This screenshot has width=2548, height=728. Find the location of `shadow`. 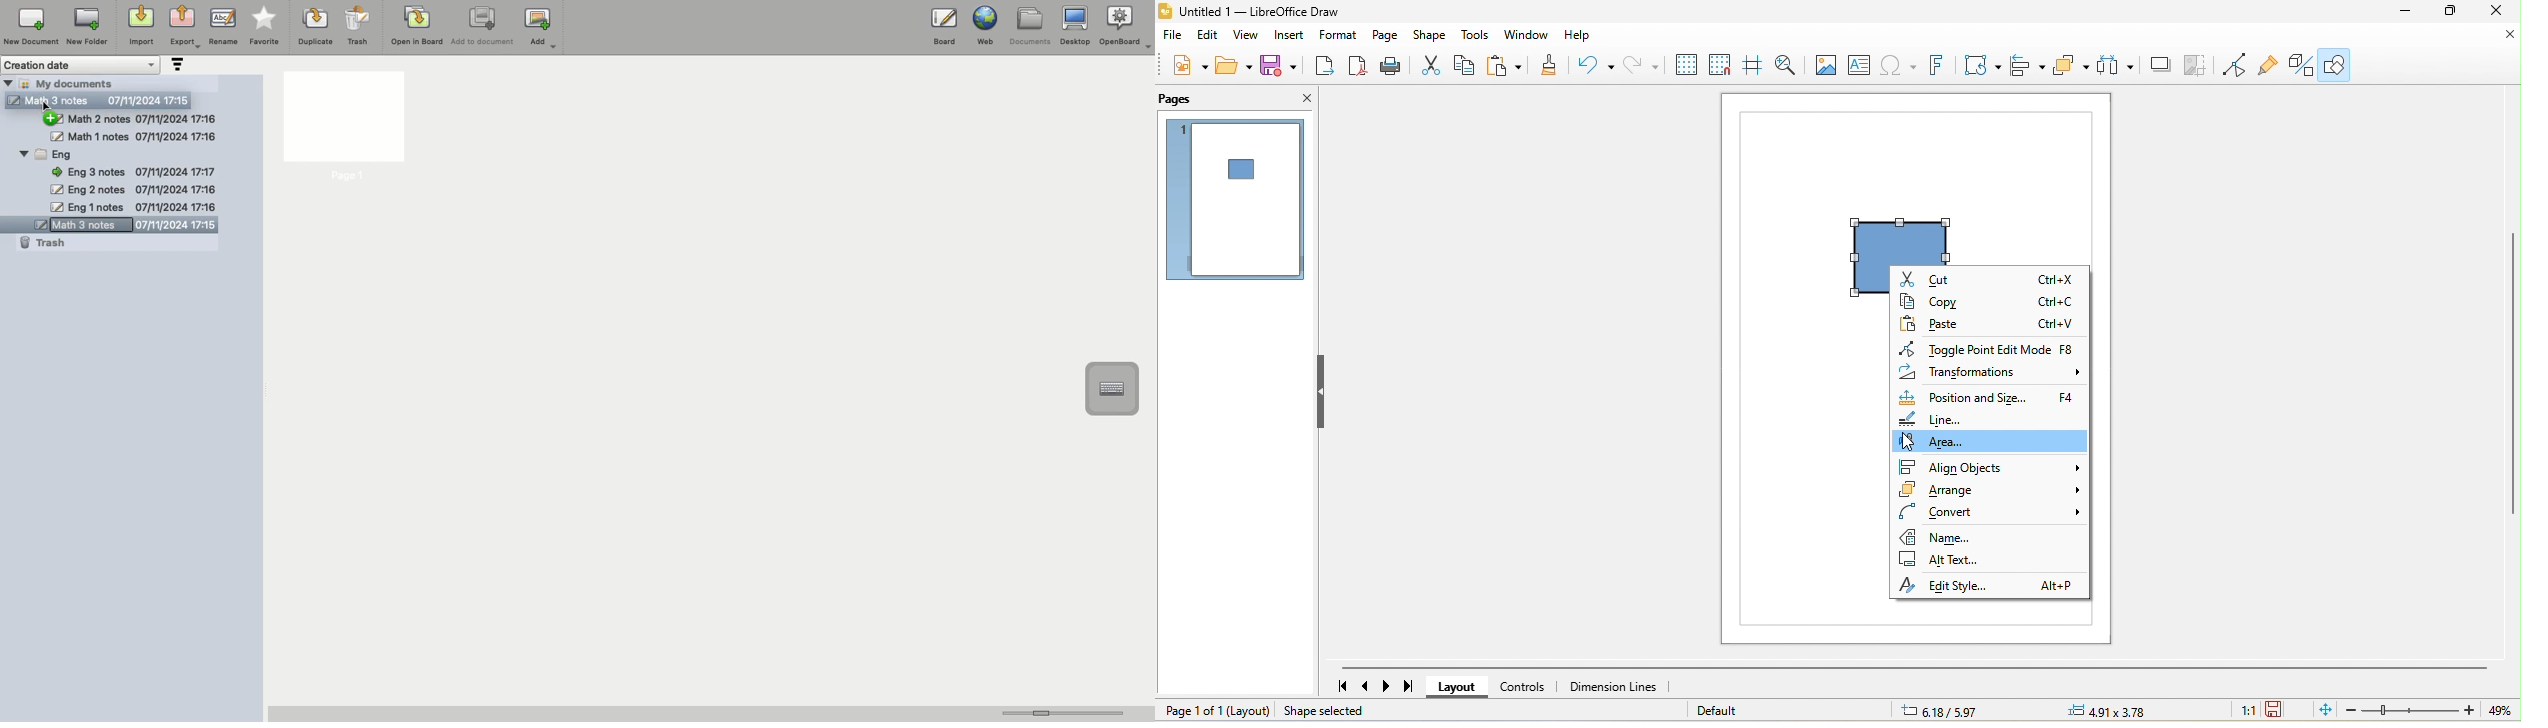

shadow is located at coordinates (2159, 68).